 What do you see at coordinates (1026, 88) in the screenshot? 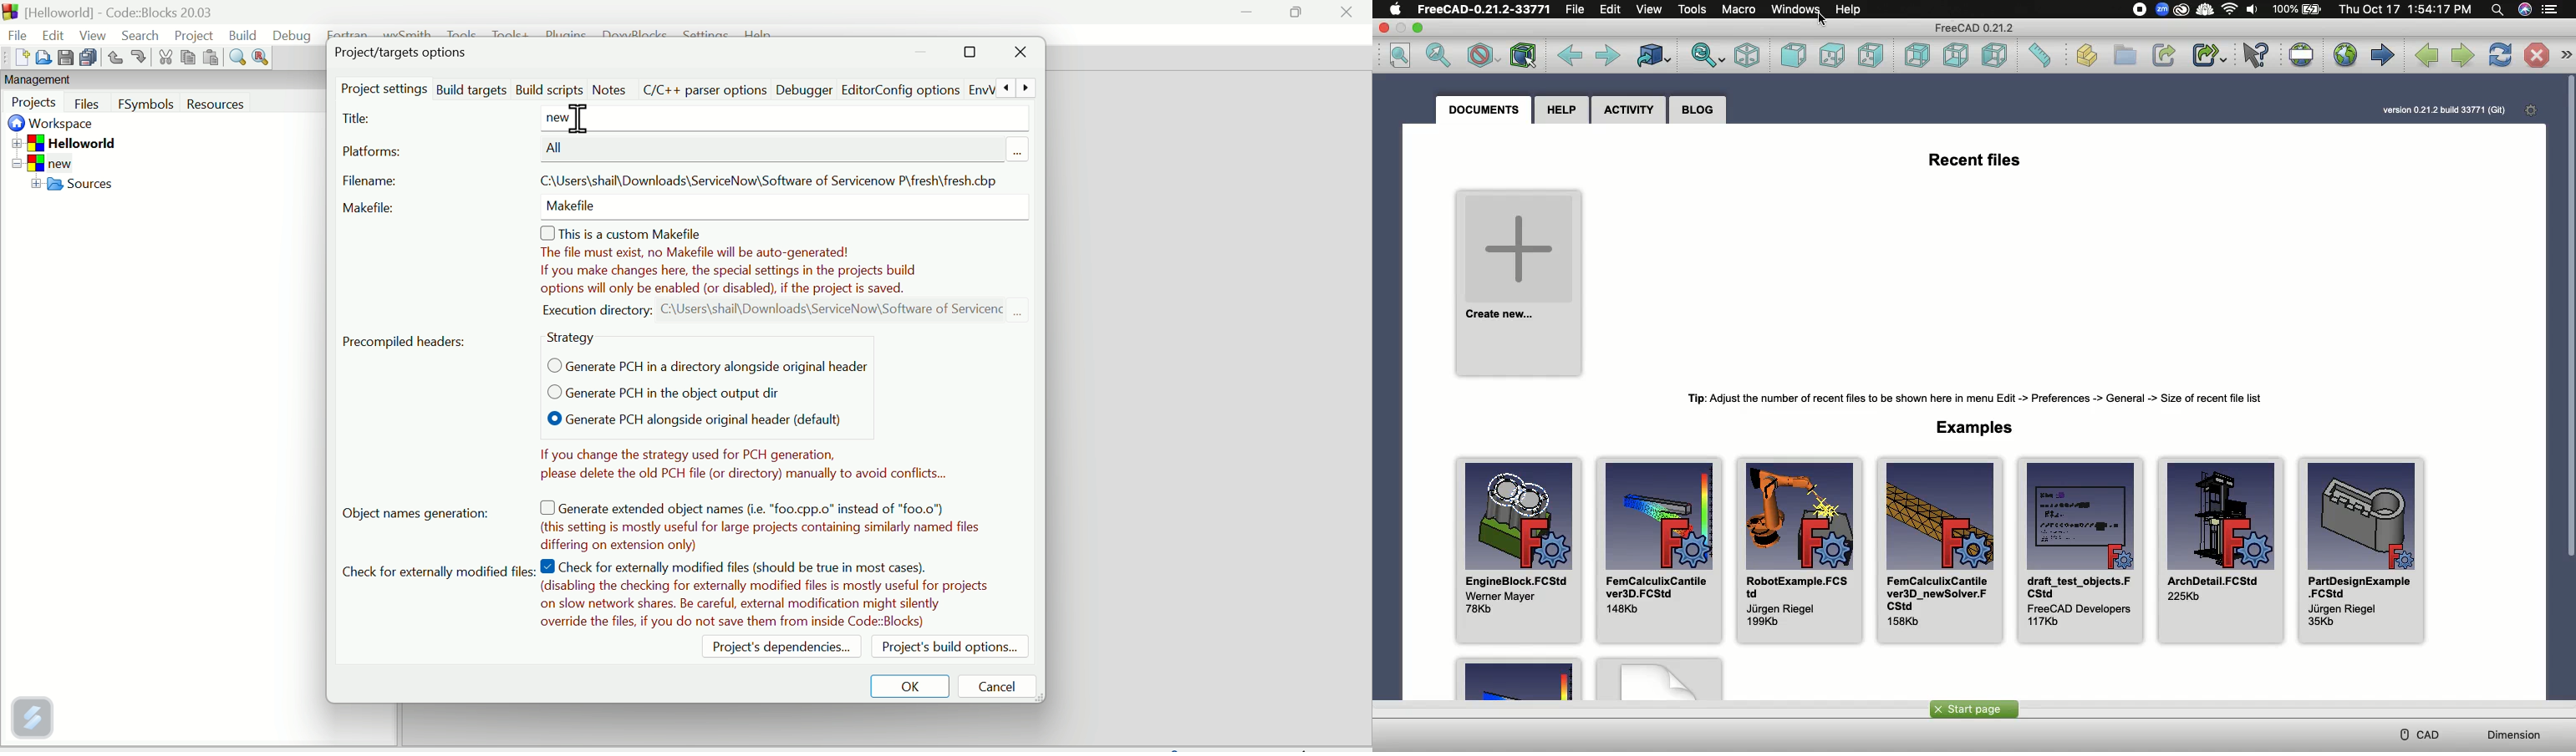
I see `Next` at bounding box center [1026, 88].